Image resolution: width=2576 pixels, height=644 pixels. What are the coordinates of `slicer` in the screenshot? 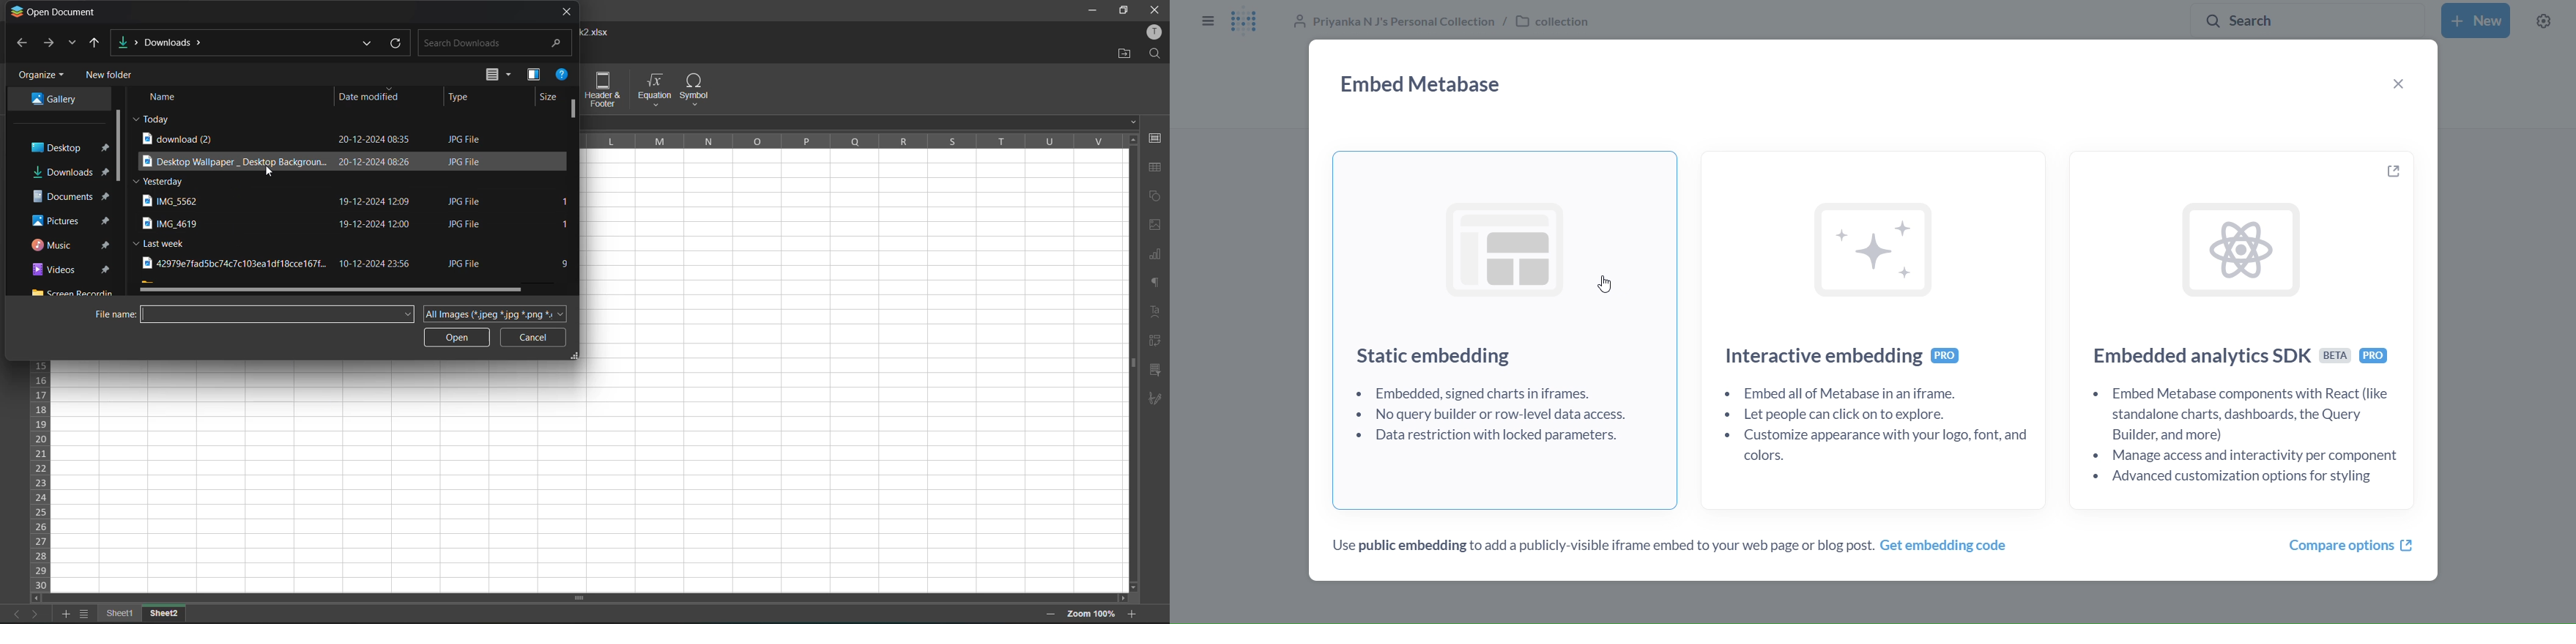 It's located at (1156, 371).